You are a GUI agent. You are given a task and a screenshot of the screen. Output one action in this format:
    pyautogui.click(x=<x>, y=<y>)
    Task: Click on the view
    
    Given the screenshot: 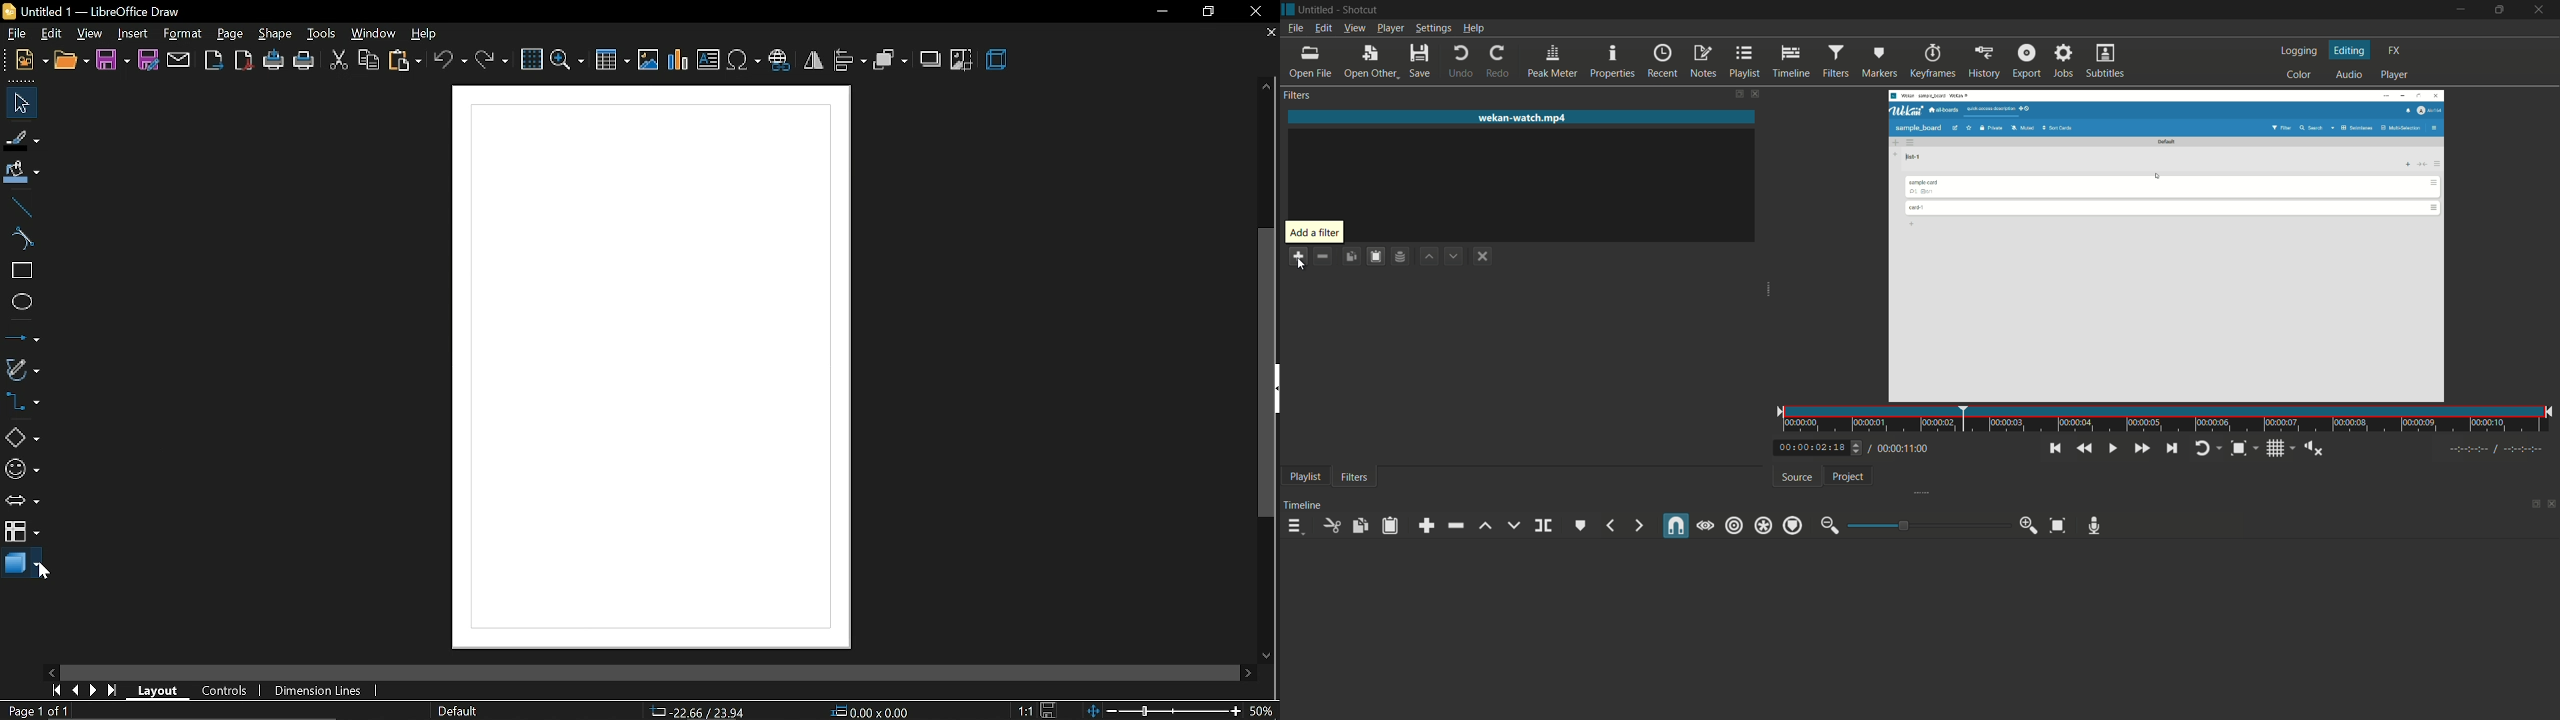 What is the action you would take?
    pyautogui.click(x=90, y=32)
    